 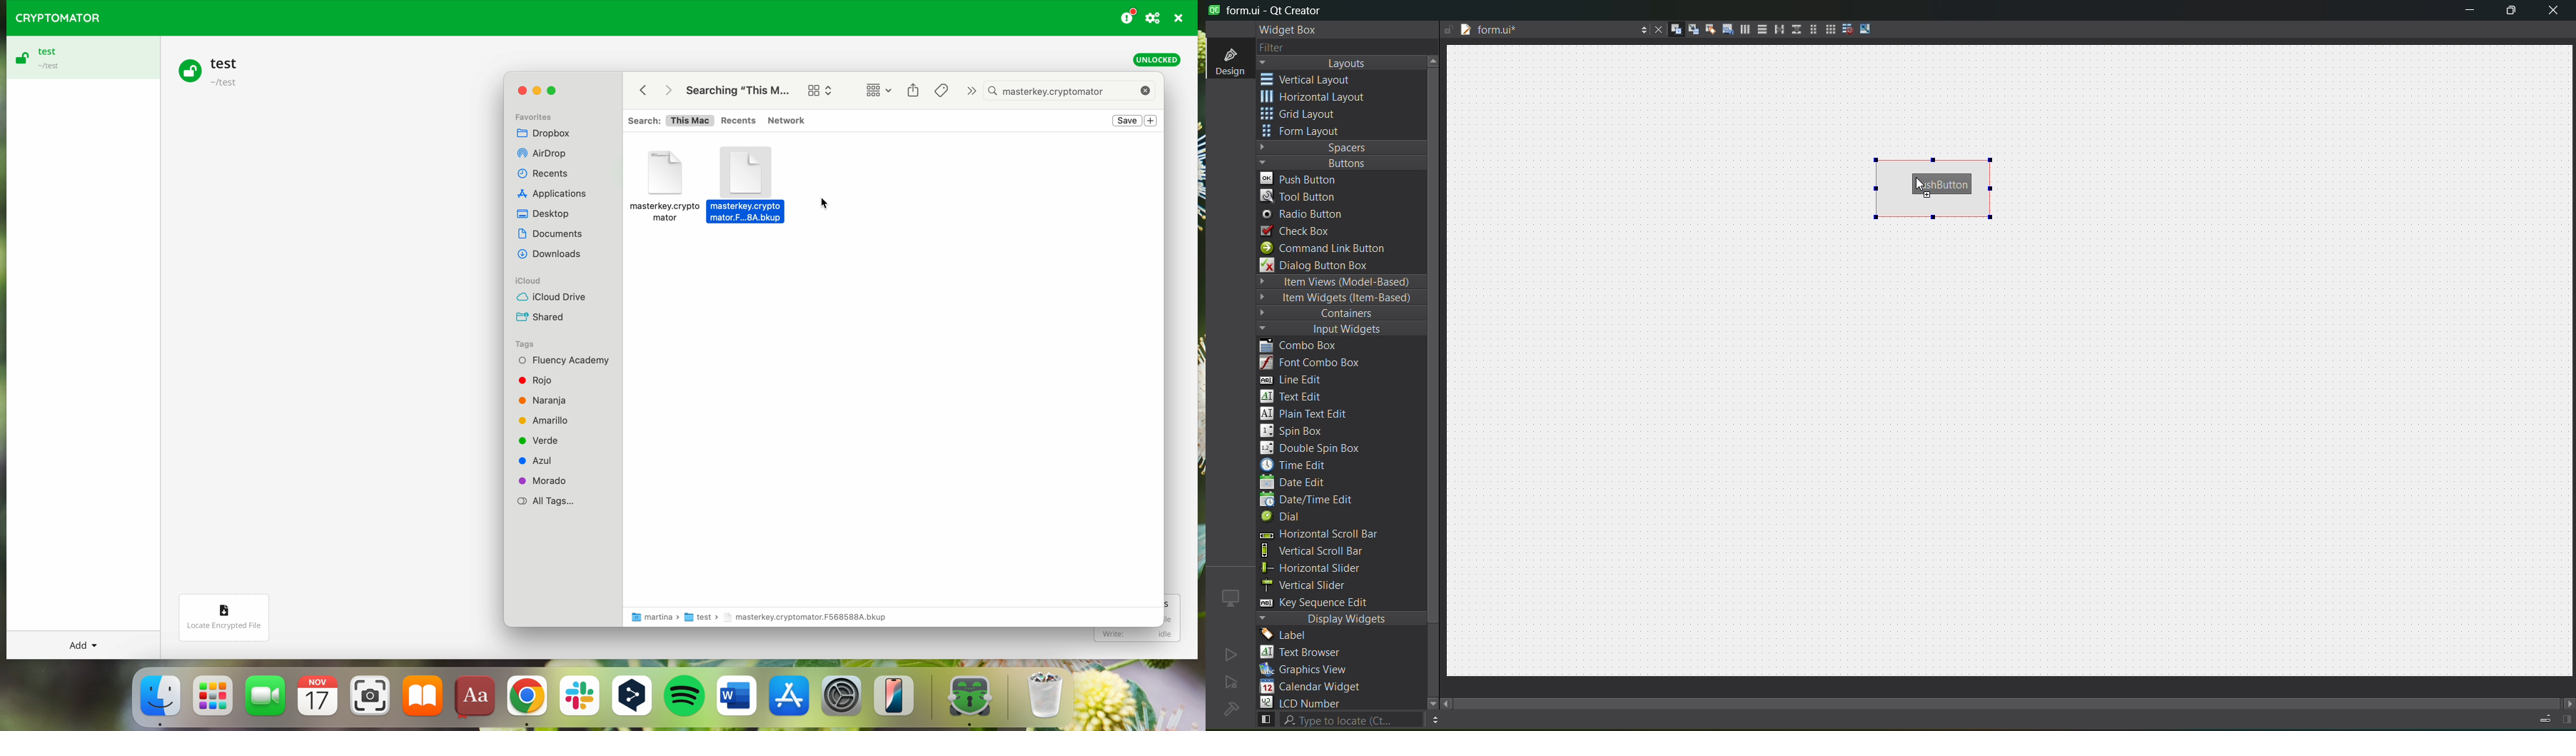 What do you see at coordinates (1291, 30) in the screenshot?
I see `widget box` at bounding box center [1291, 30].